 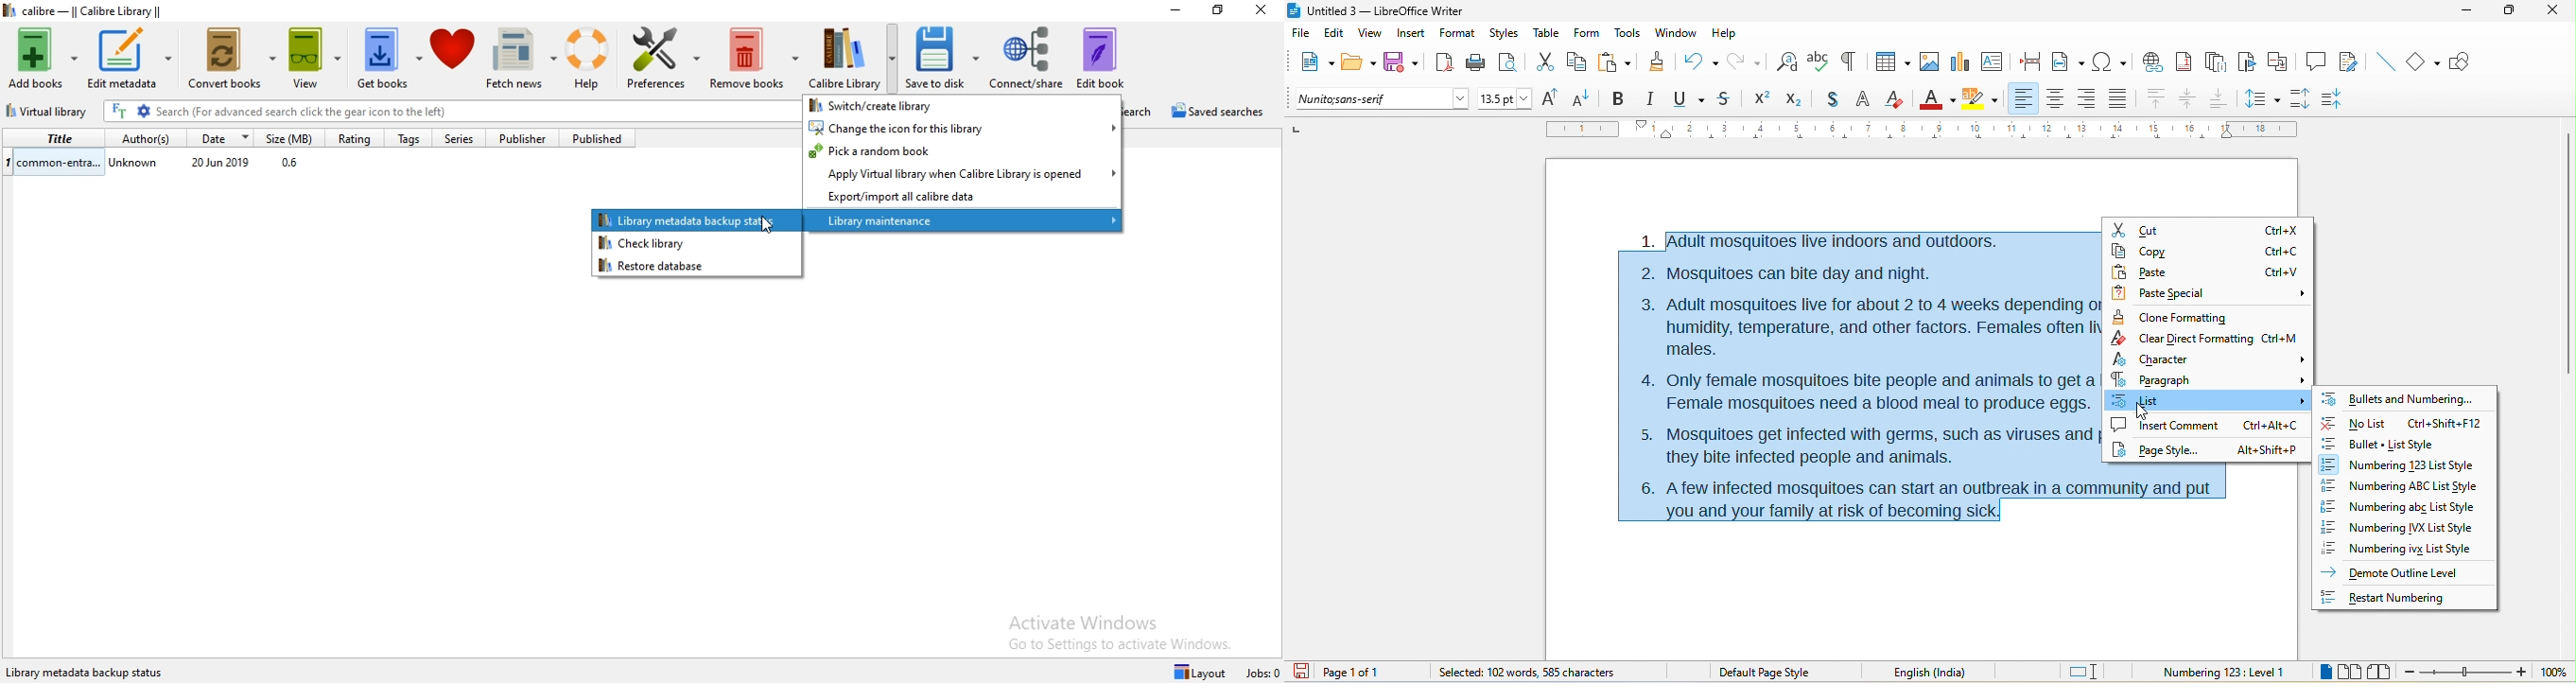 I want to click on zoom, so click(x=2487, y=673).